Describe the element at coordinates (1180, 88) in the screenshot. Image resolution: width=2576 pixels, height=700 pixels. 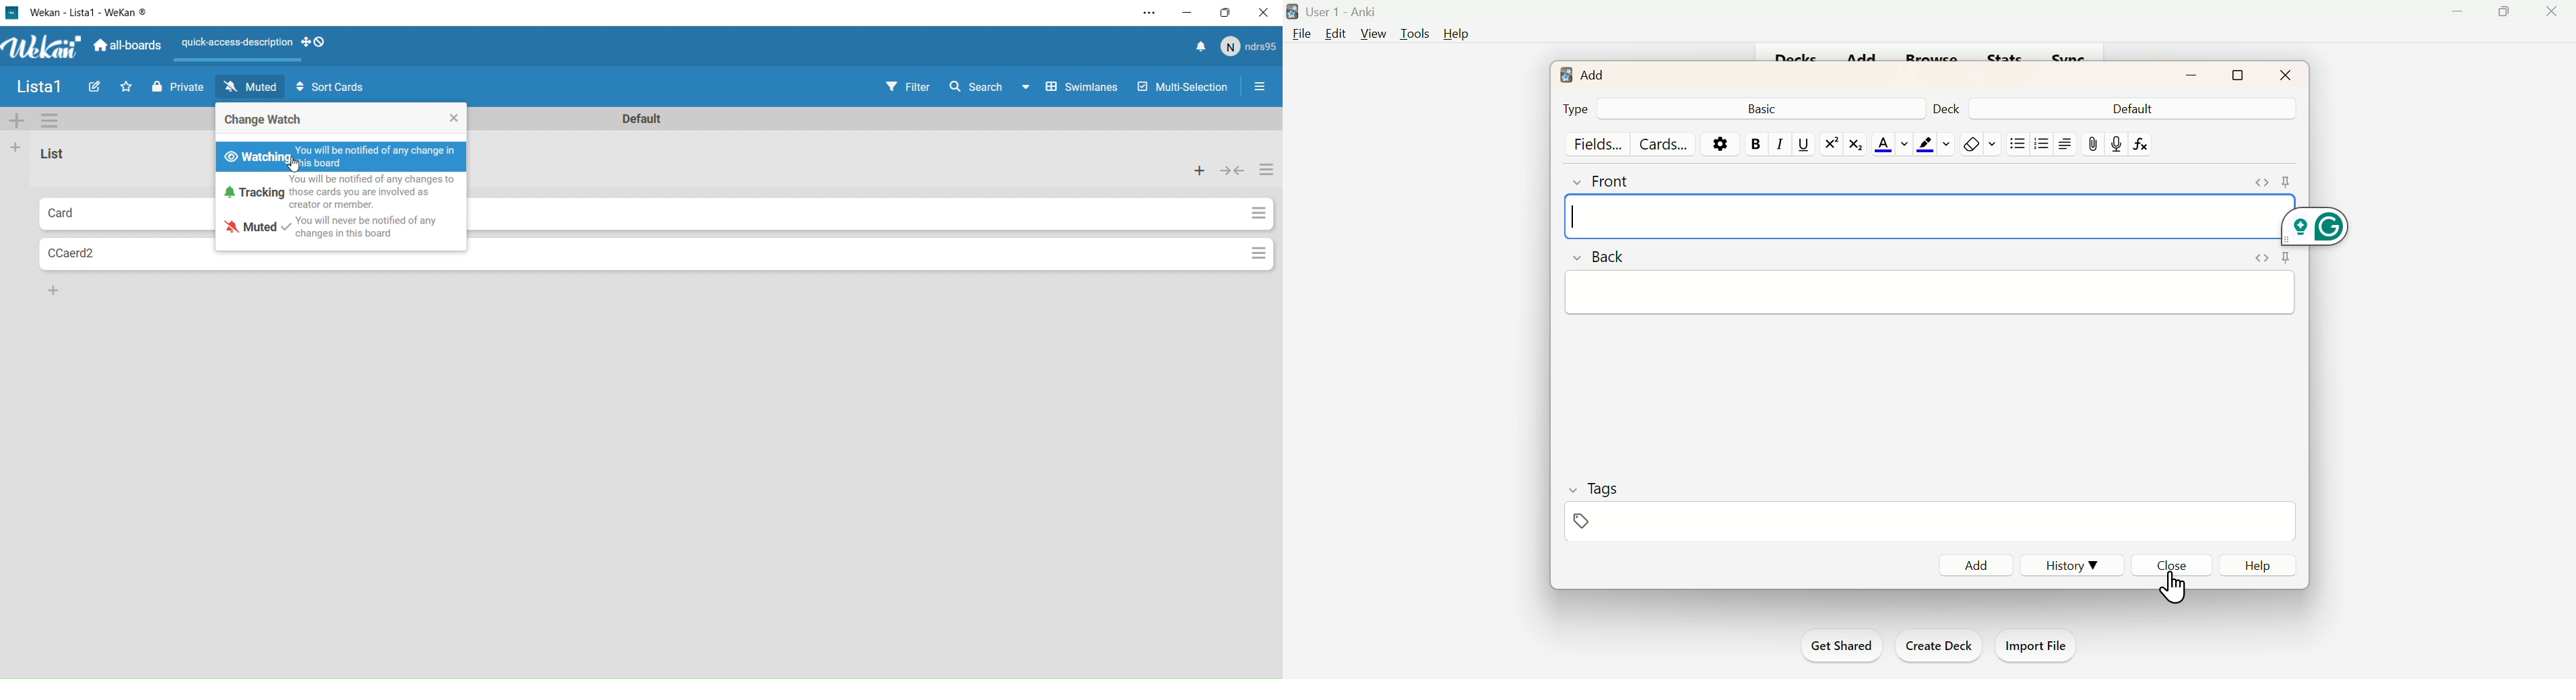
I see `Multi-Selection` at that location.